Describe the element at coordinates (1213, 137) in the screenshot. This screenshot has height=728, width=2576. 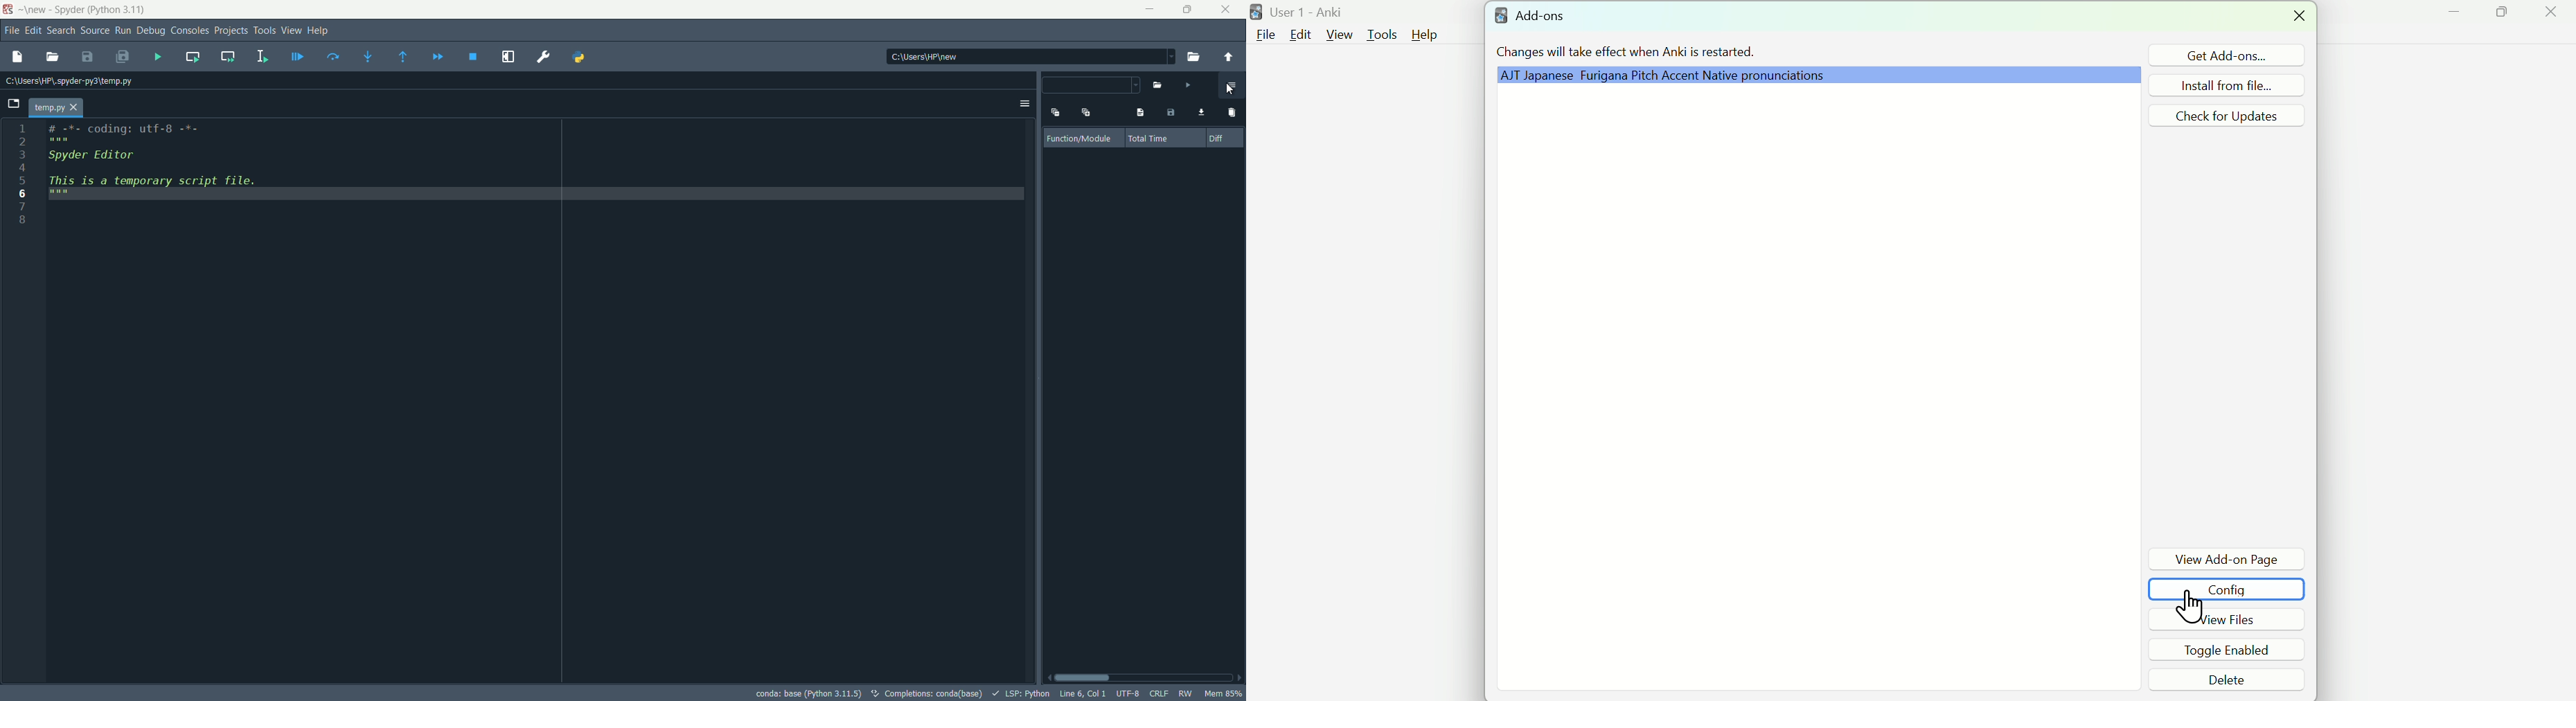
I see `diff` at that location.